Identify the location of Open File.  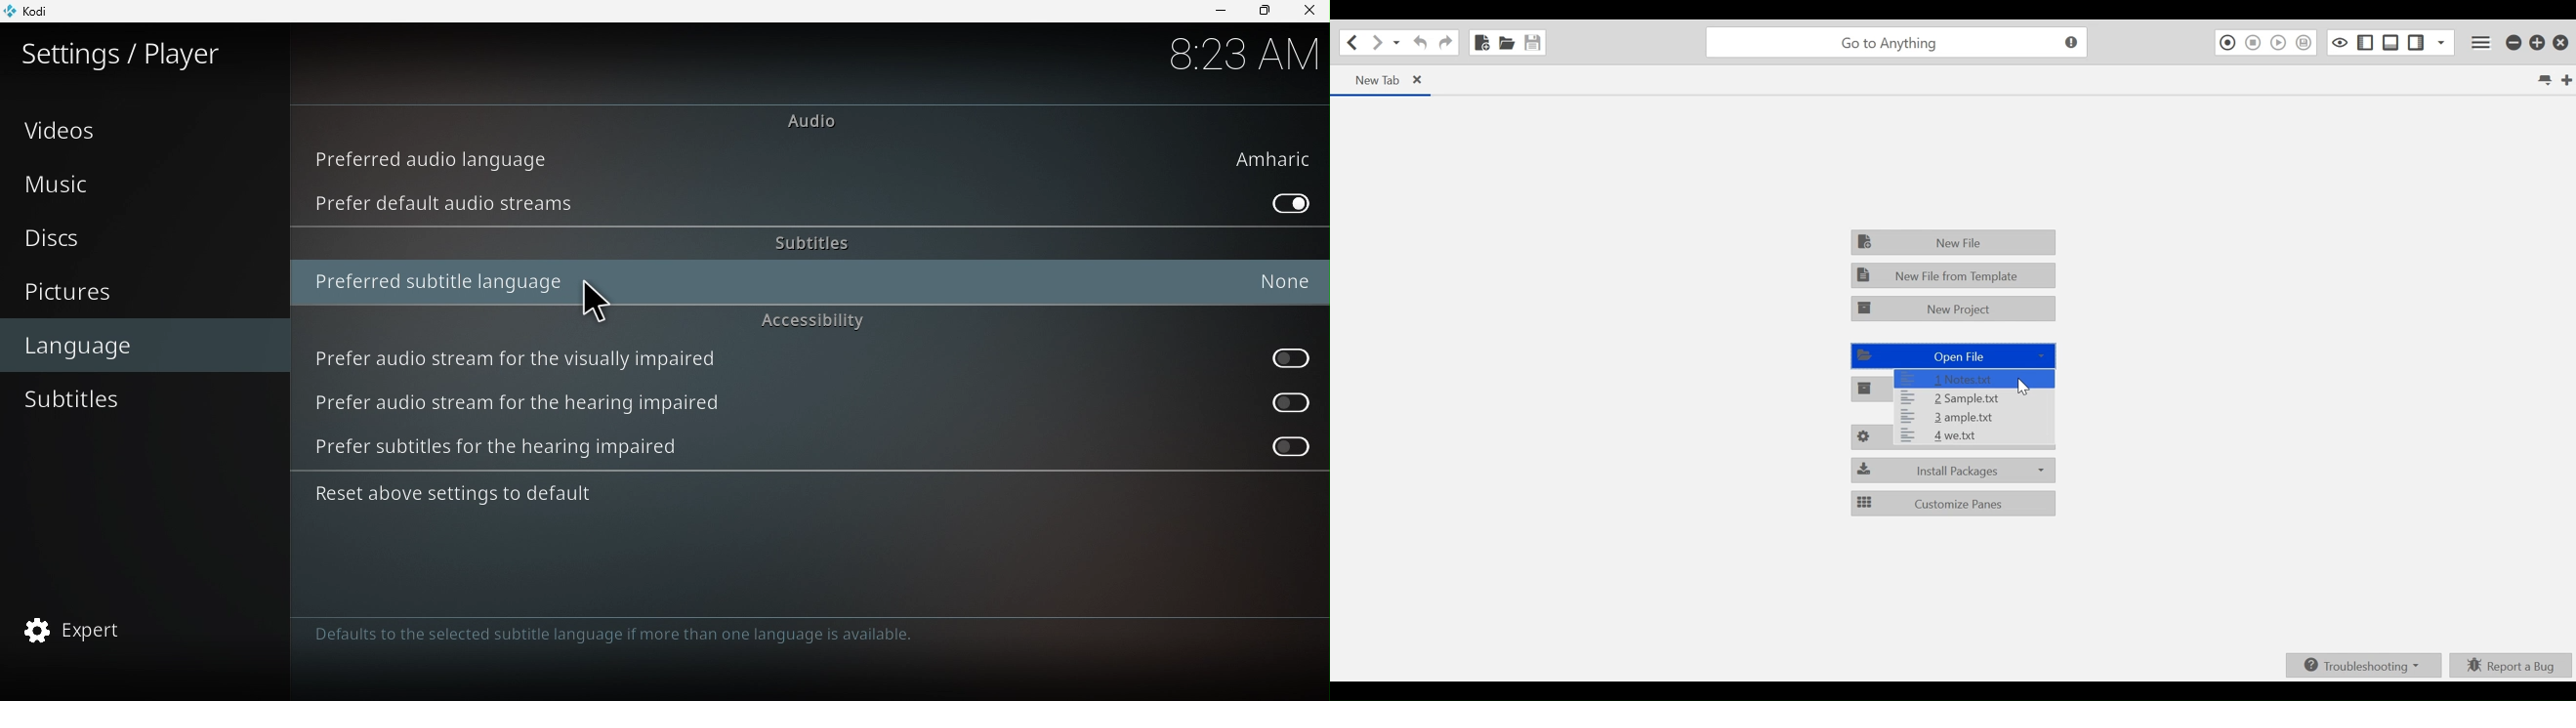
(1506, 42).